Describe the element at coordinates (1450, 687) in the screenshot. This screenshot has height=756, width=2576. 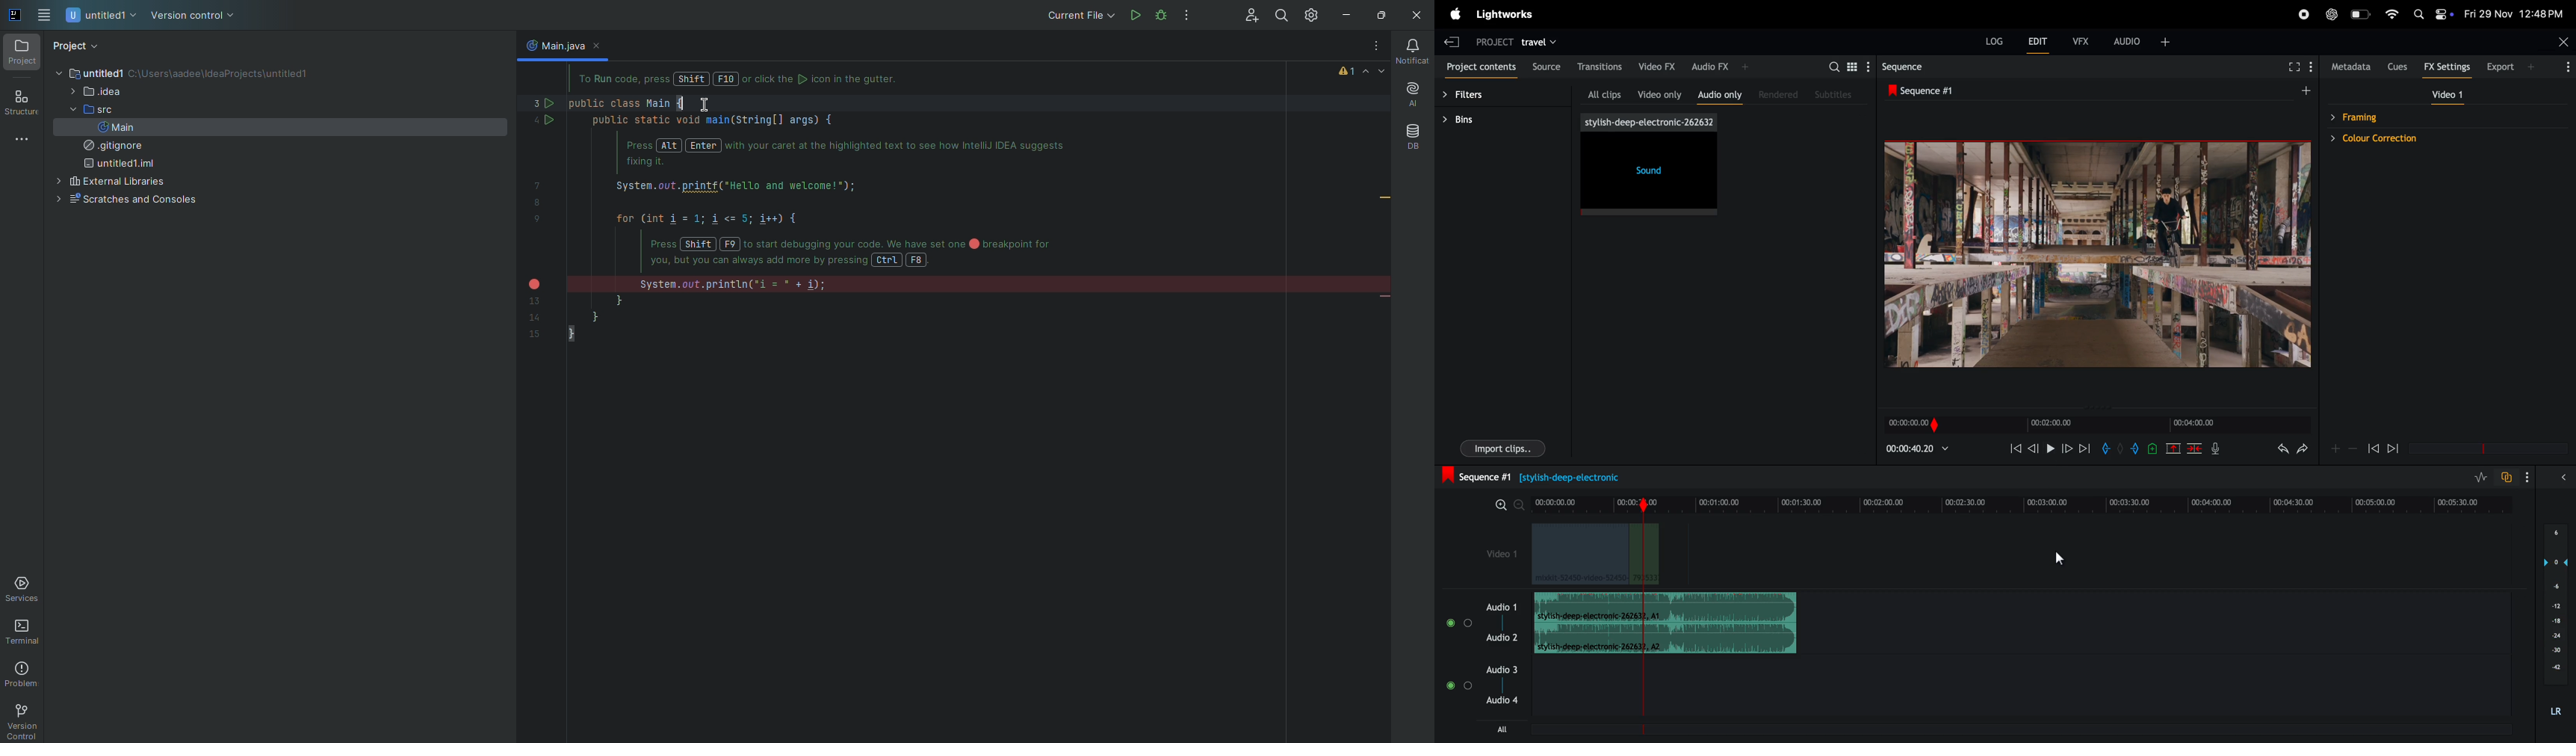
I see `Toggle` at that location.